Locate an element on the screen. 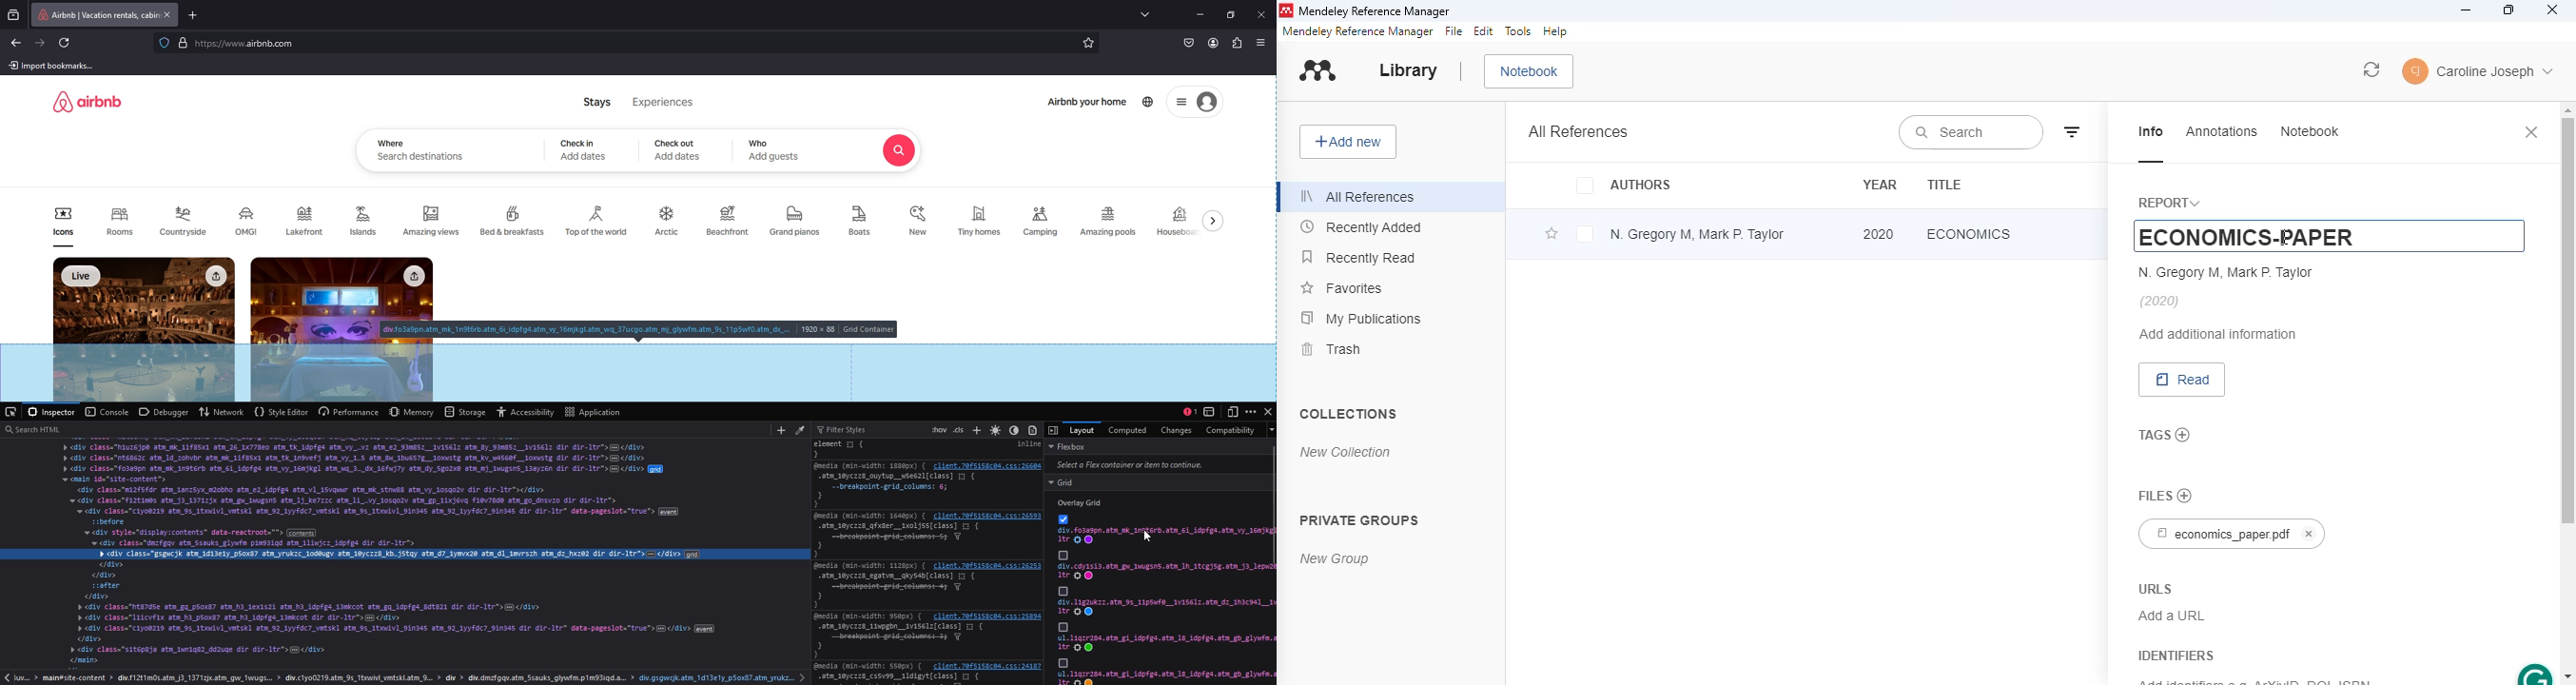 This screenshot has width=2576, height=700. add this reference to favorites is located at coordinates (1551, 235).